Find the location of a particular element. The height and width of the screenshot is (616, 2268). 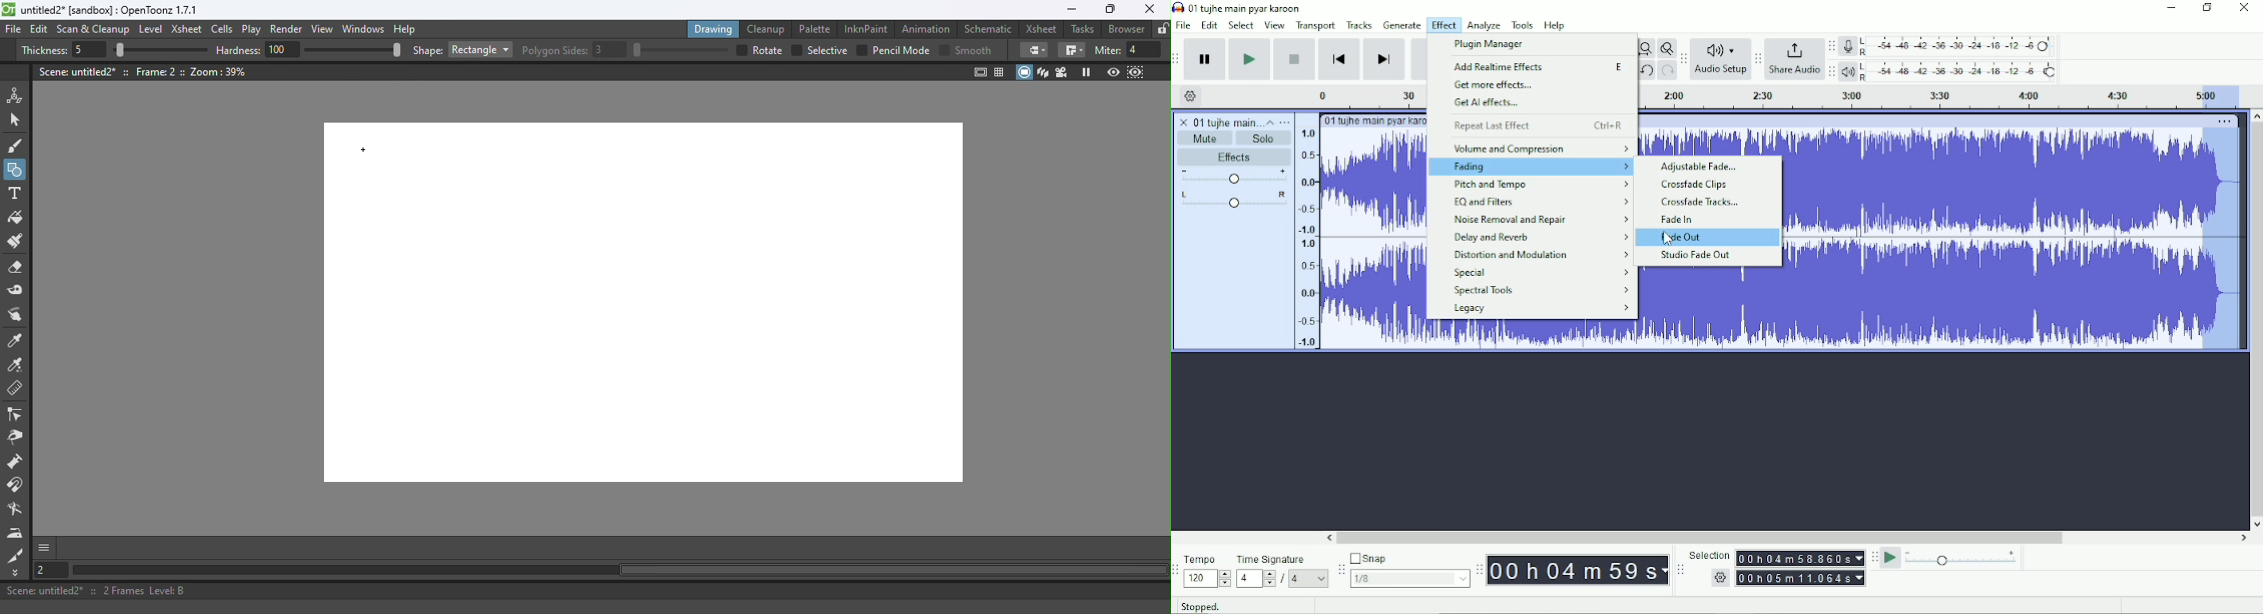

Pinch tool is located at coordinates (15, 440).